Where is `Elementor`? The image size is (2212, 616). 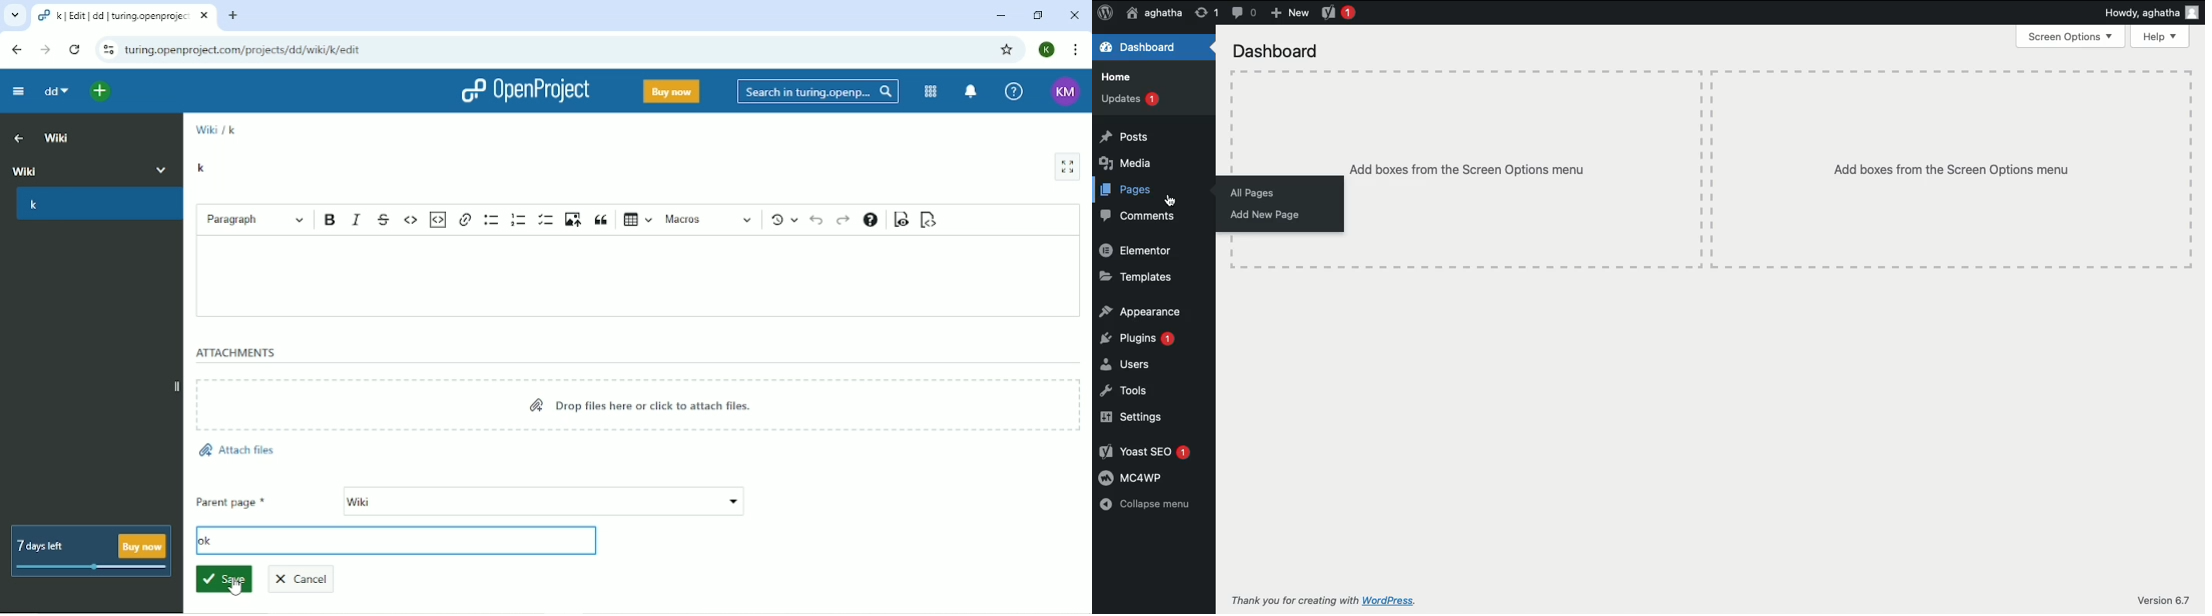 Elementor is located at coordinates (1137, 252).